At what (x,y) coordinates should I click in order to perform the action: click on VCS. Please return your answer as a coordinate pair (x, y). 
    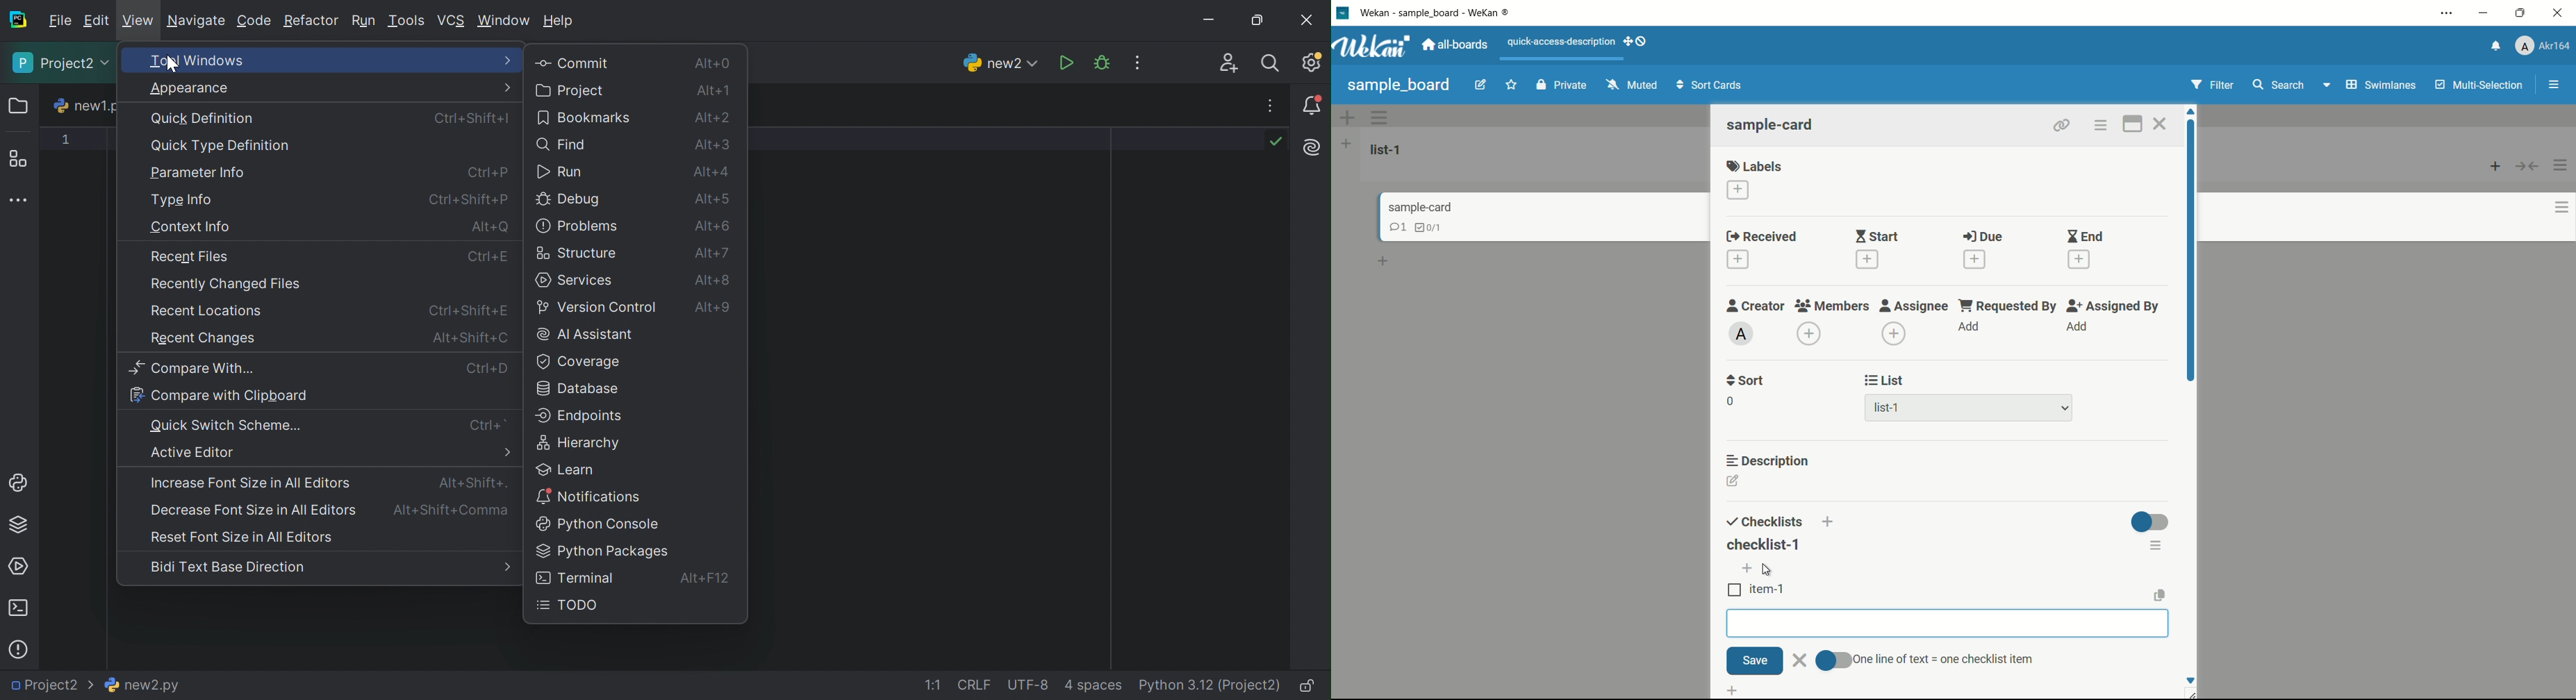
    Looking at the image, I should click on (450, 19).